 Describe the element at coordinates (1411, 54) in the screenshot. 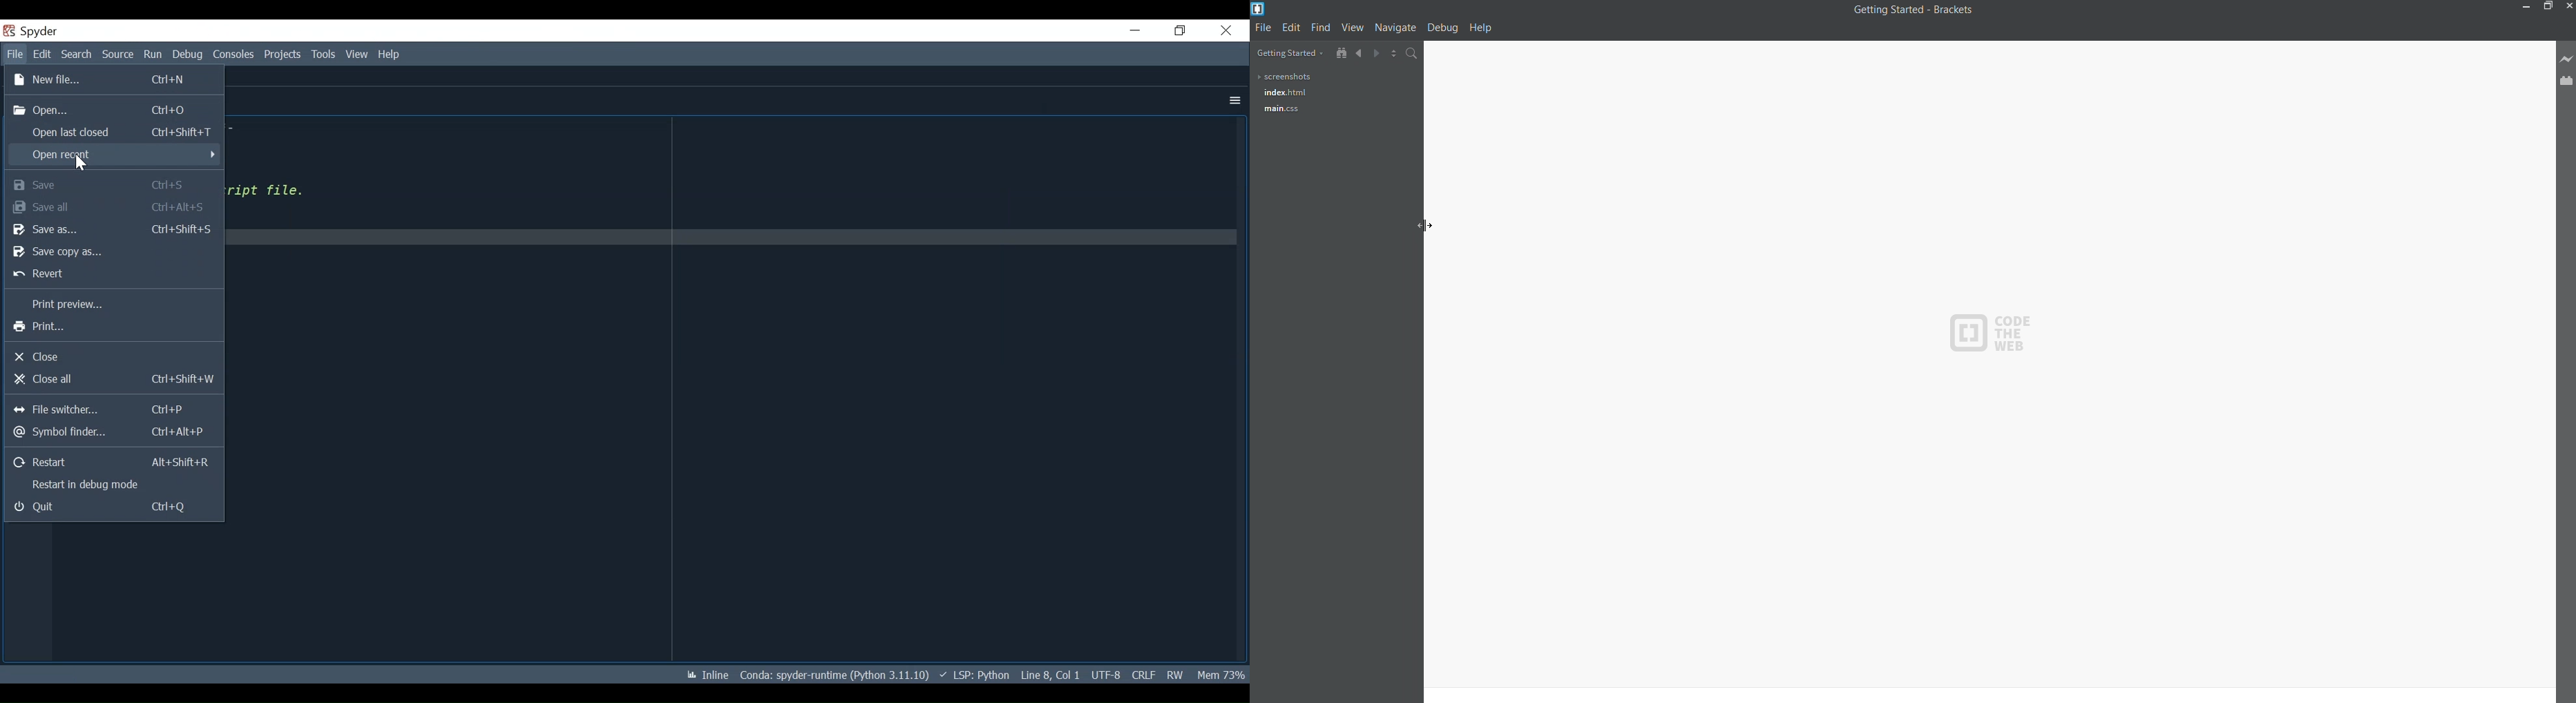

I see `search` at that location.